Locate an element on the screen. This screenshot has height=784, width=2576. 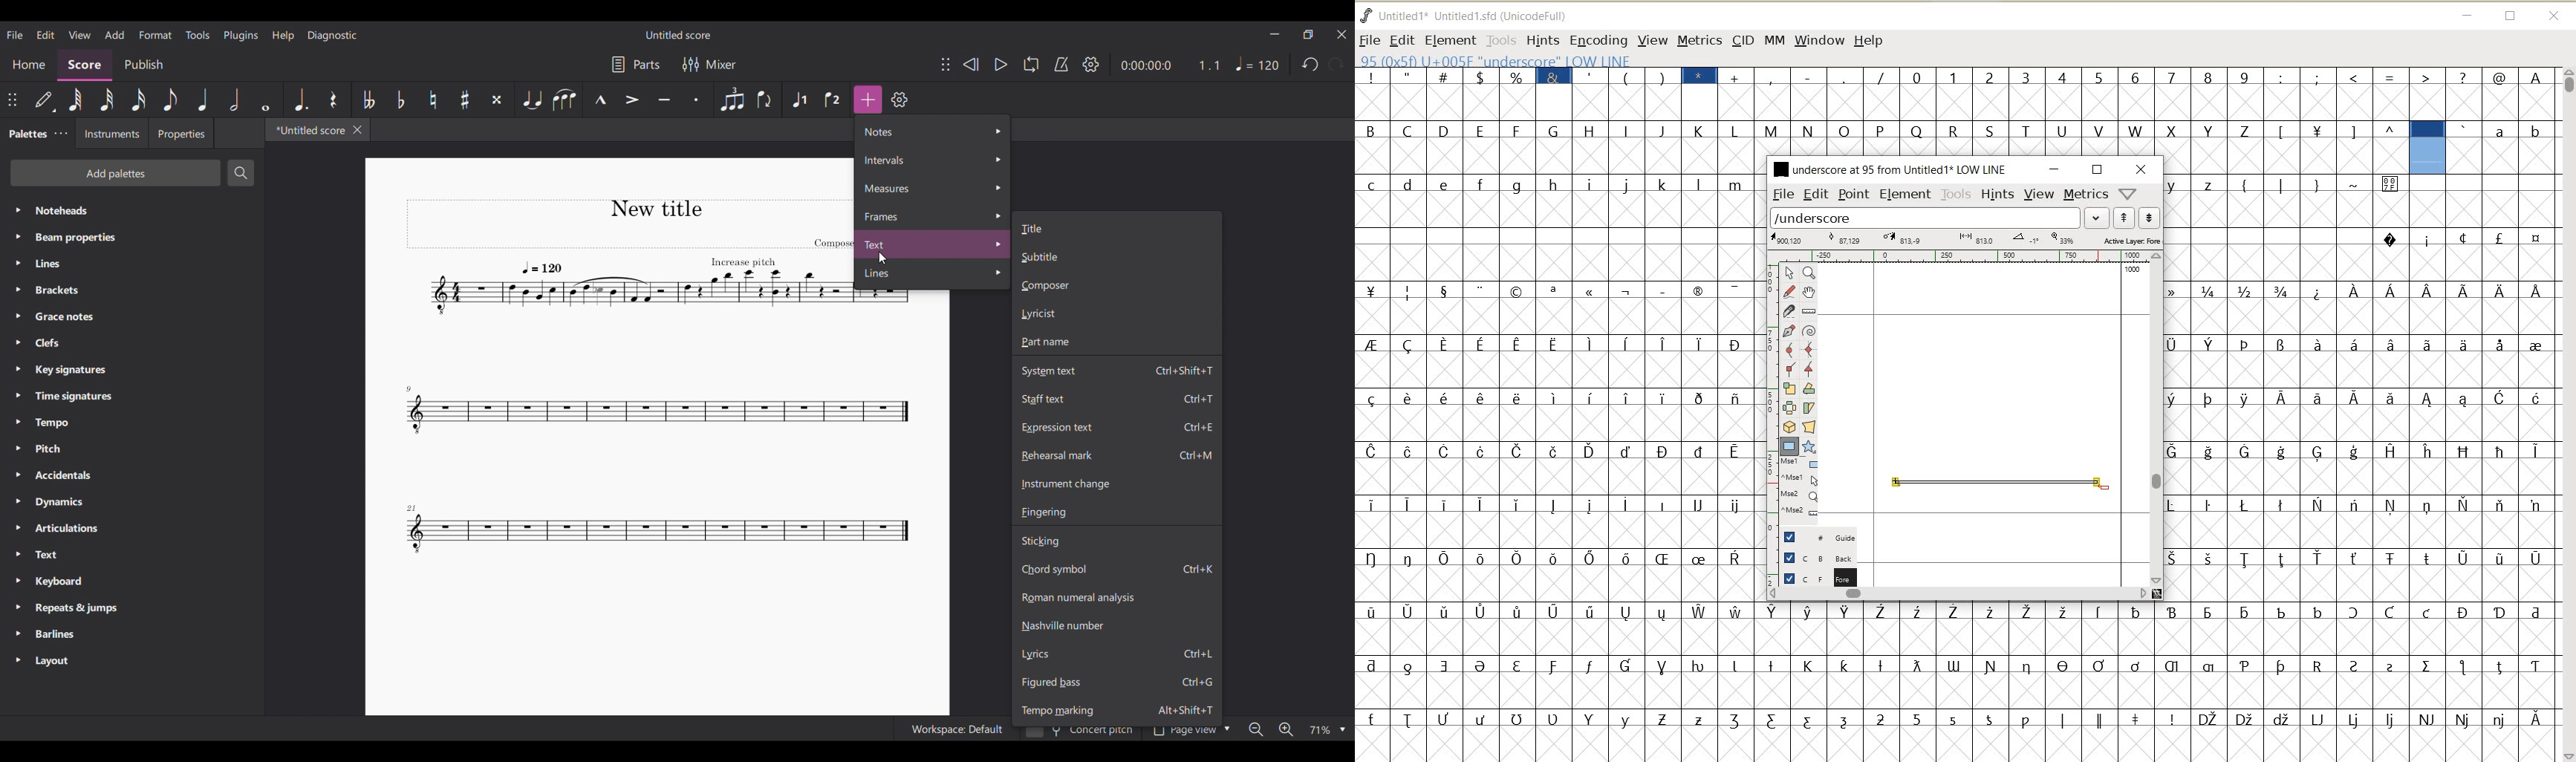
Toggle sharp is located at coordinates (465, 100).